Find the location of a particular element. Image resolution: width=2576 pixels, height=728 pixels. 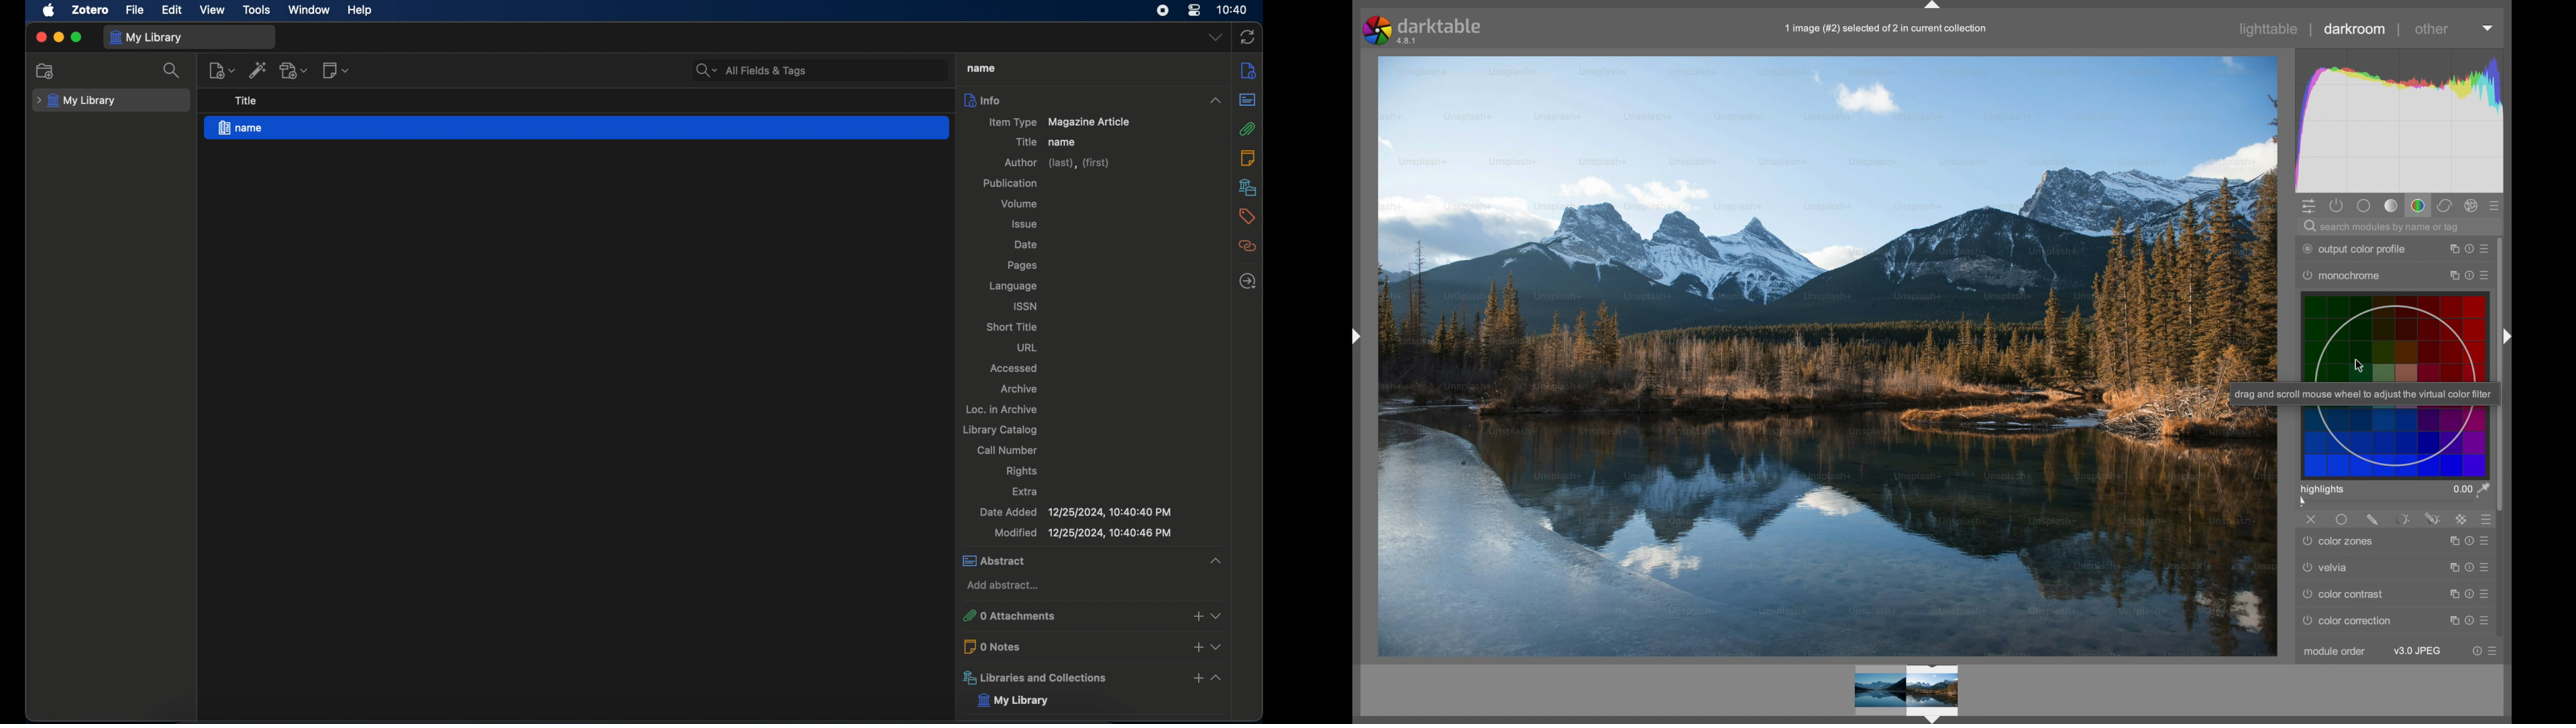

Drag handle is located at coordinates (2509, 338).